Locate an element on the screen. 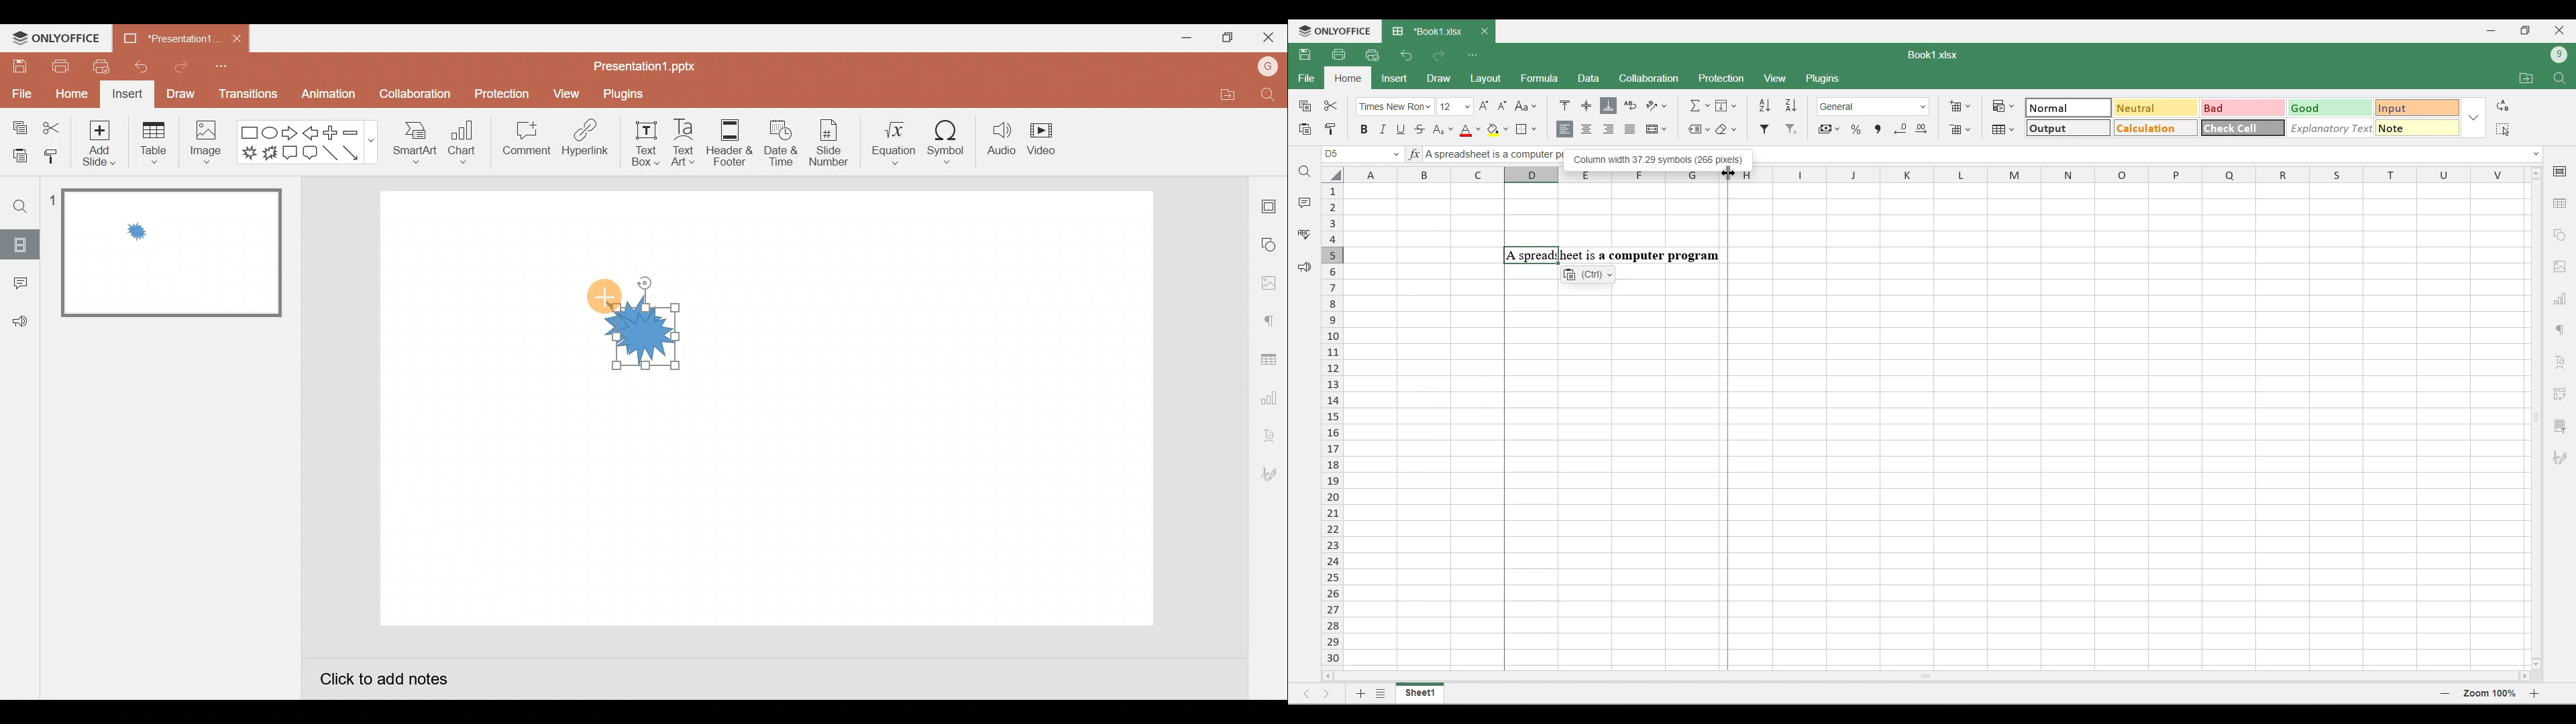  Date & time is located at coordinates (780, 143).